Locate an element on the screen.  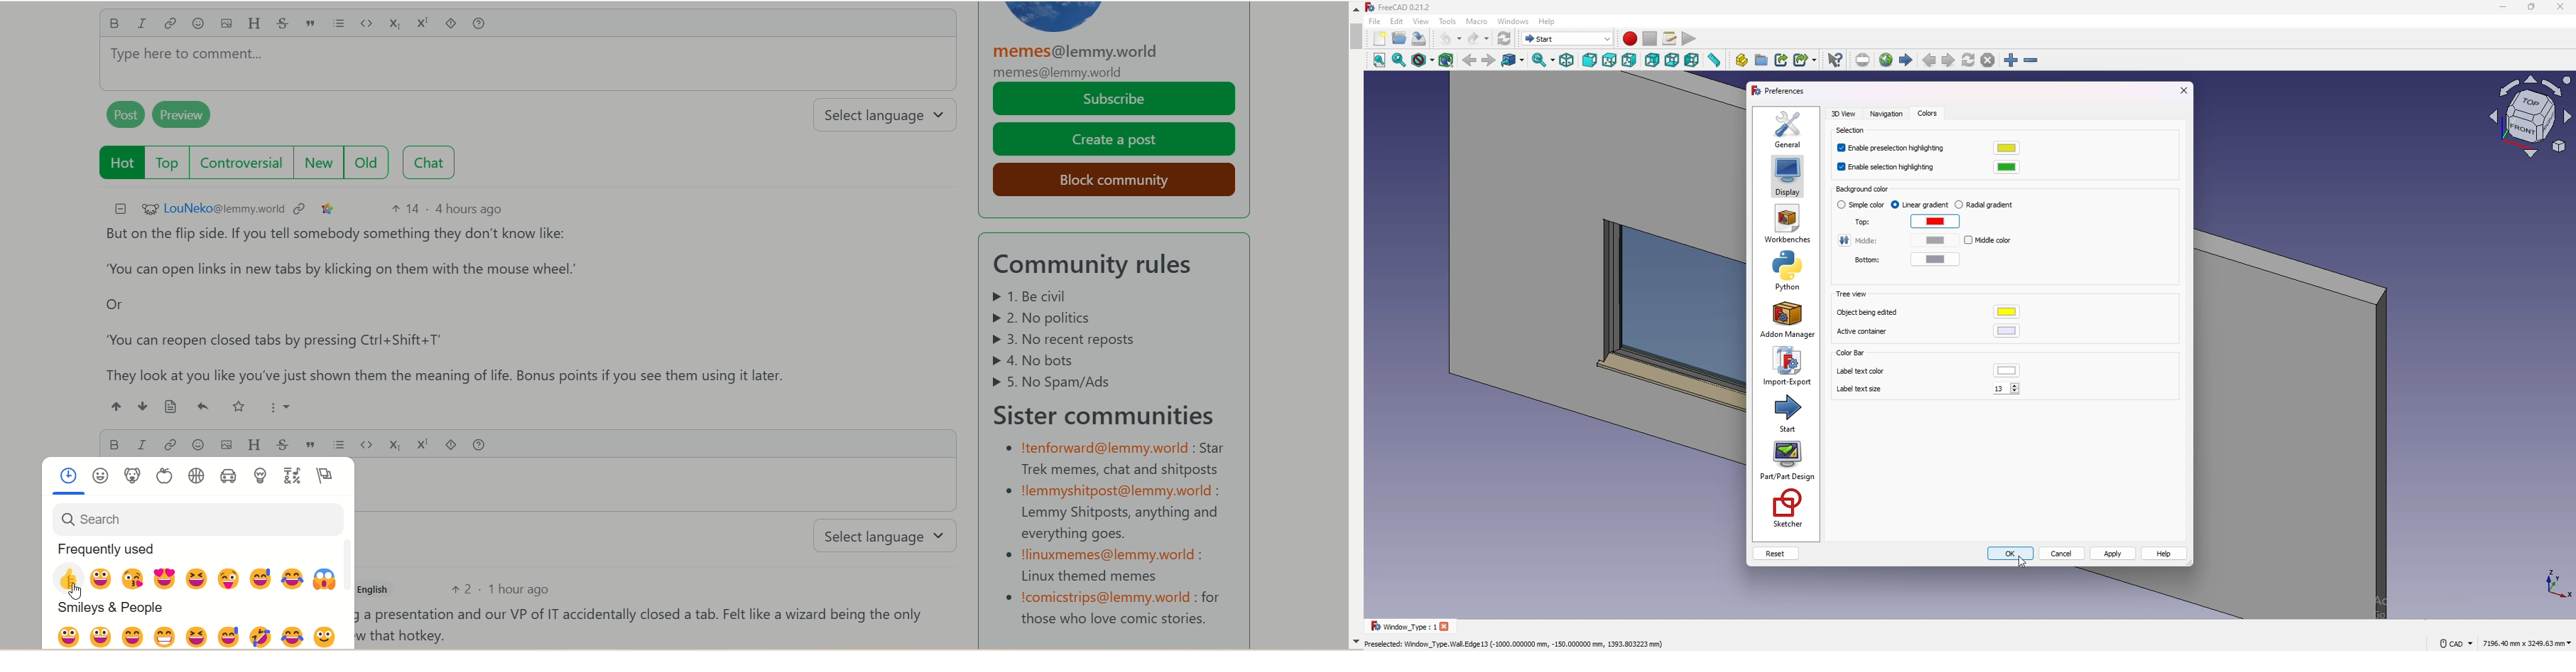
macro is located at coordinates (1477, 21).